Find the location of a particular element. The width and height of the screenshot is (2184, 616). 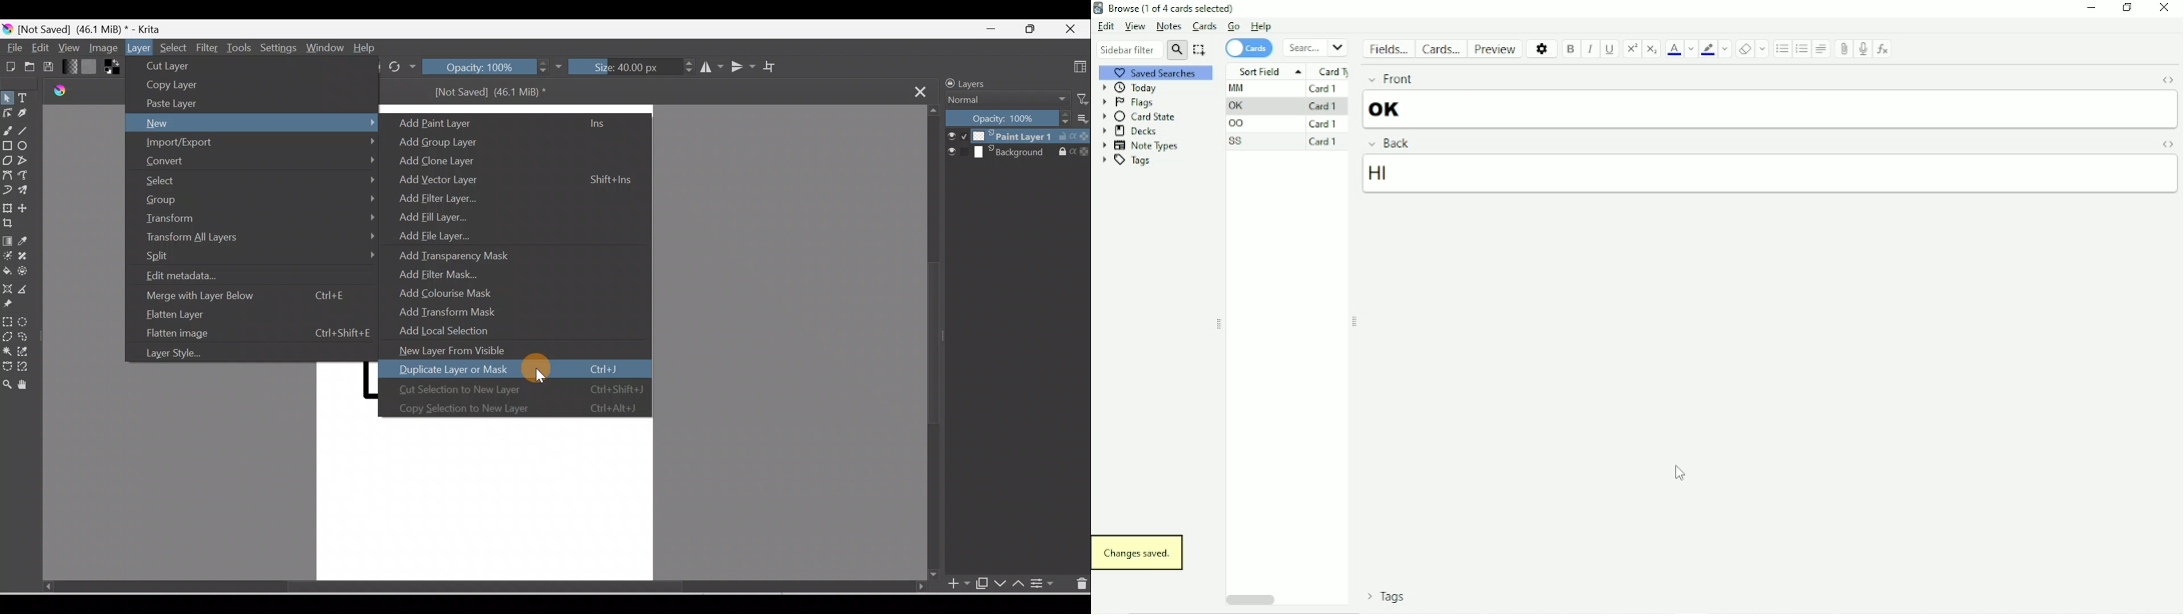

Changes saved is located at coordinates (1140, 553).